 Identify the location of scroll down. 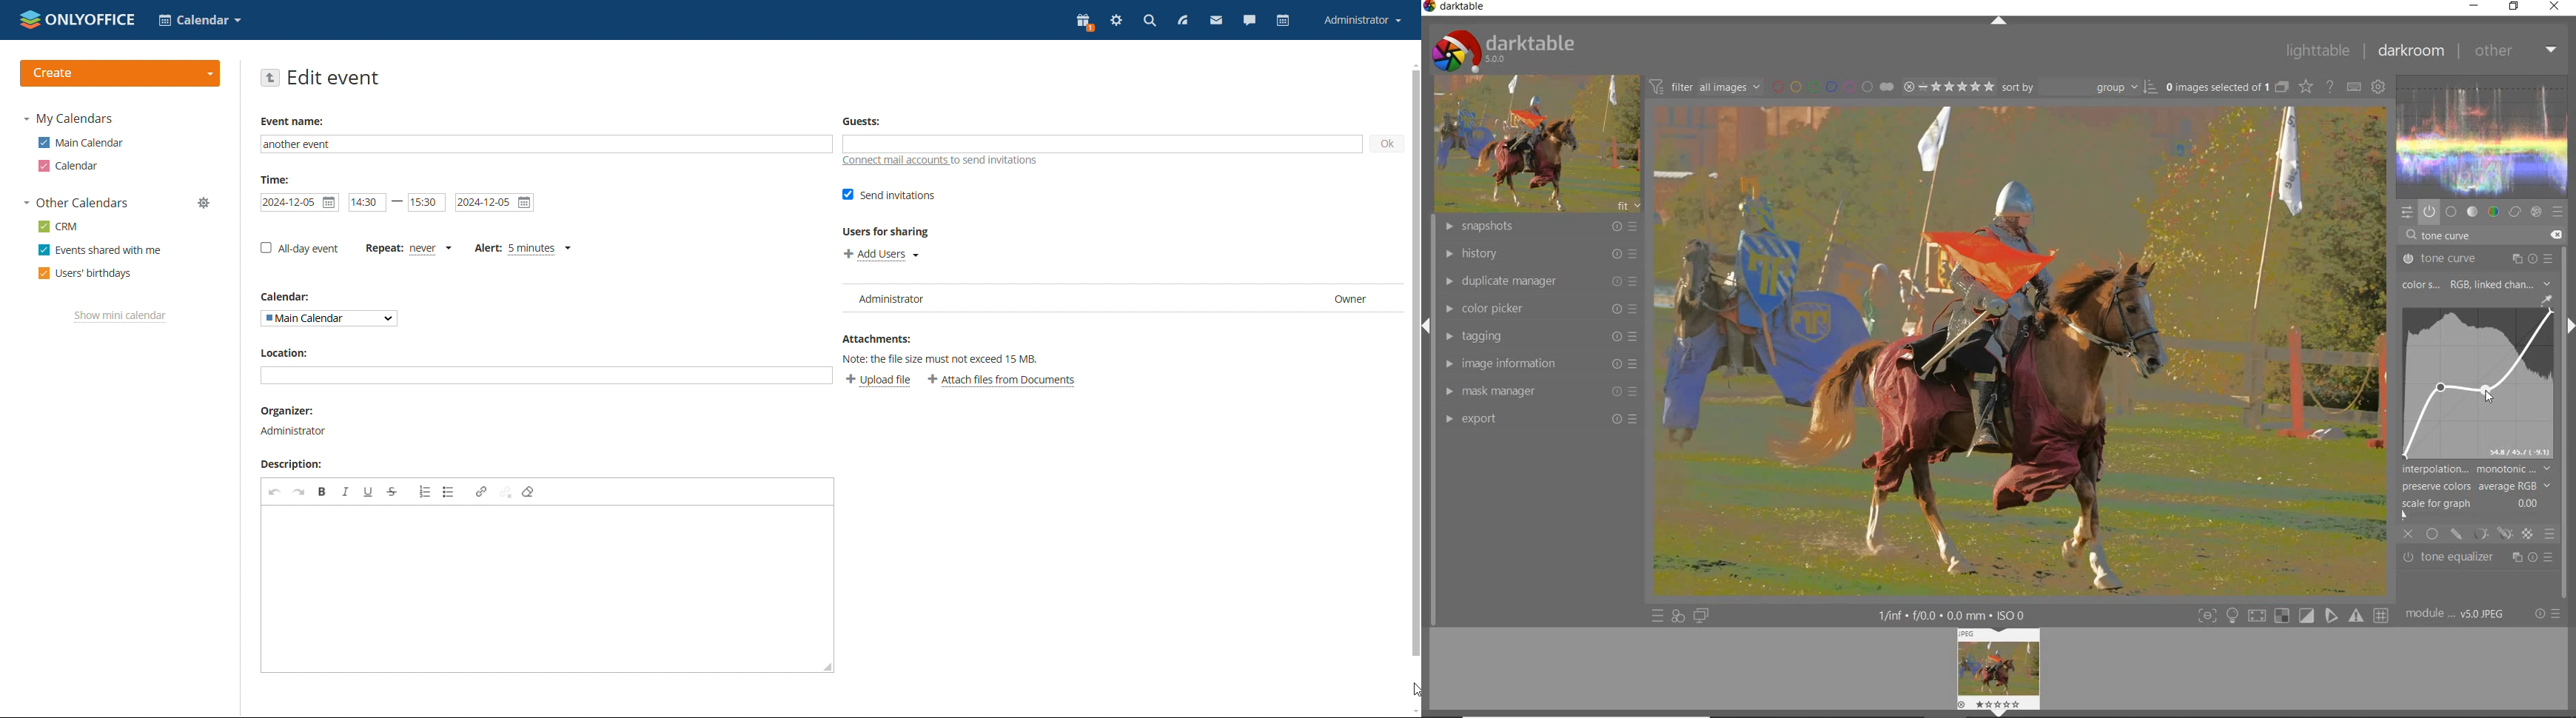
(1412, 711).